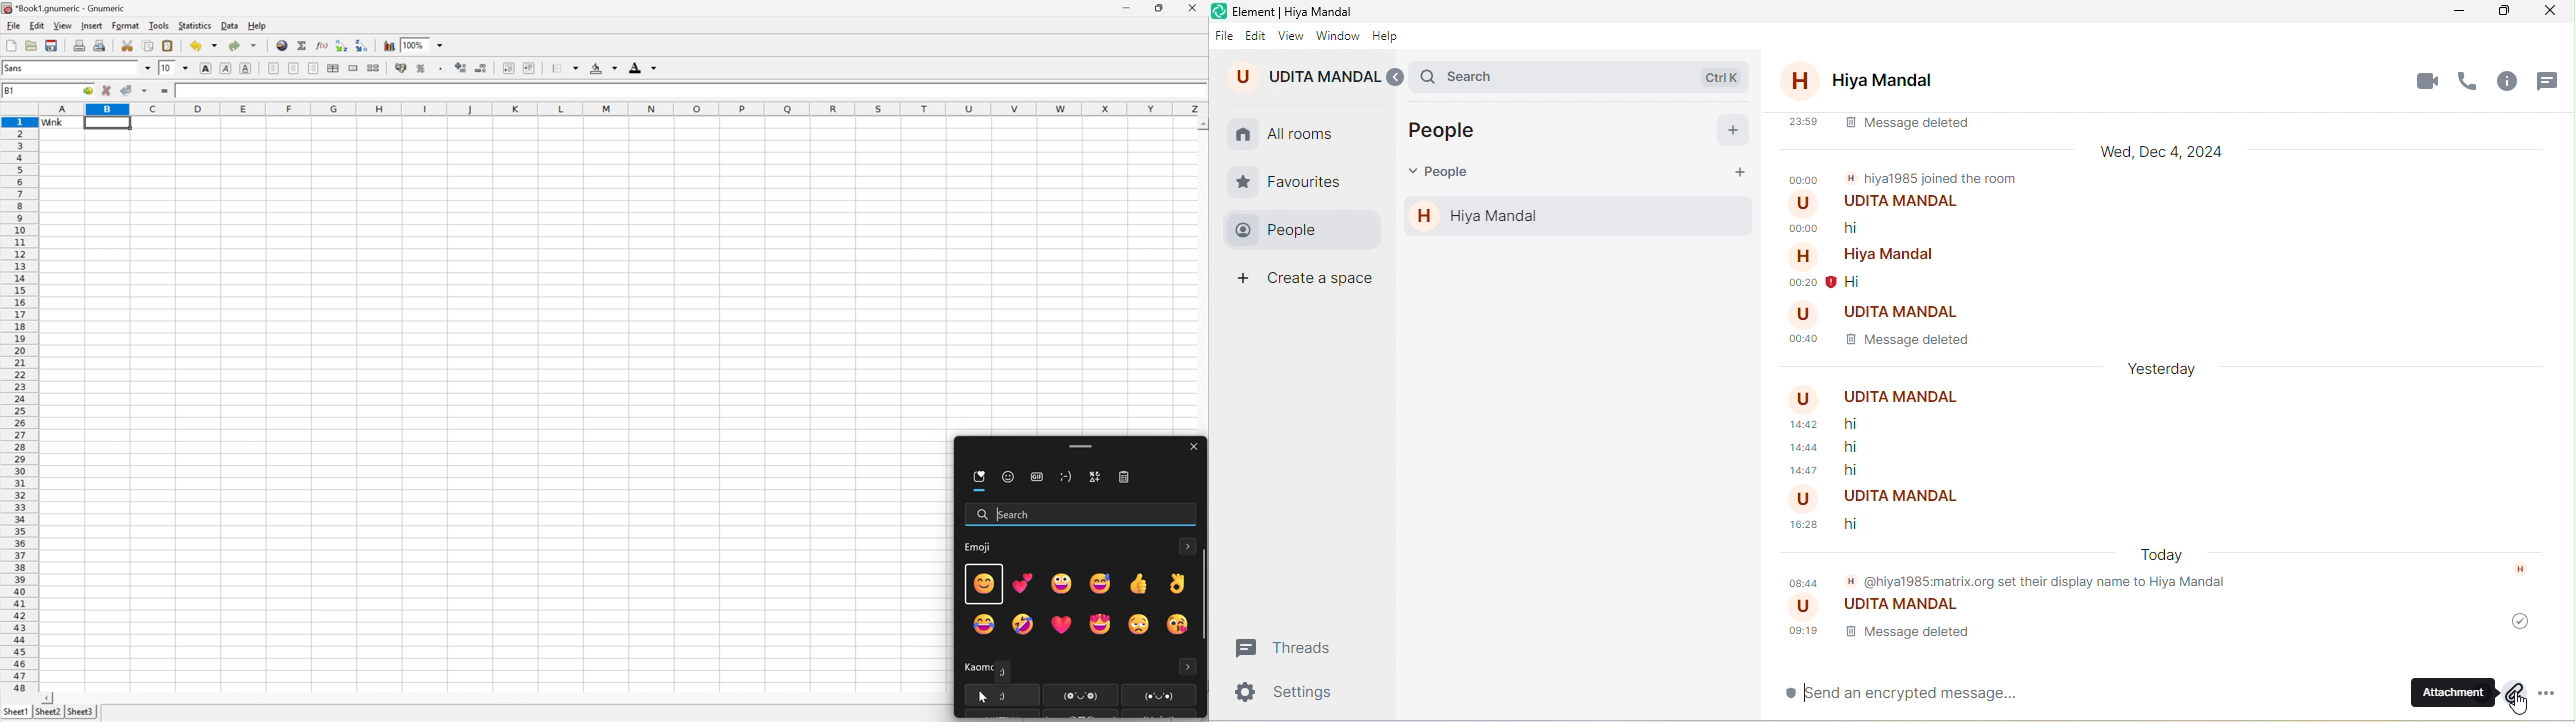  What do you see at coordinates (1009, 478) in the screenshot?
I see `emoji` at bounding box center [1009, 478].